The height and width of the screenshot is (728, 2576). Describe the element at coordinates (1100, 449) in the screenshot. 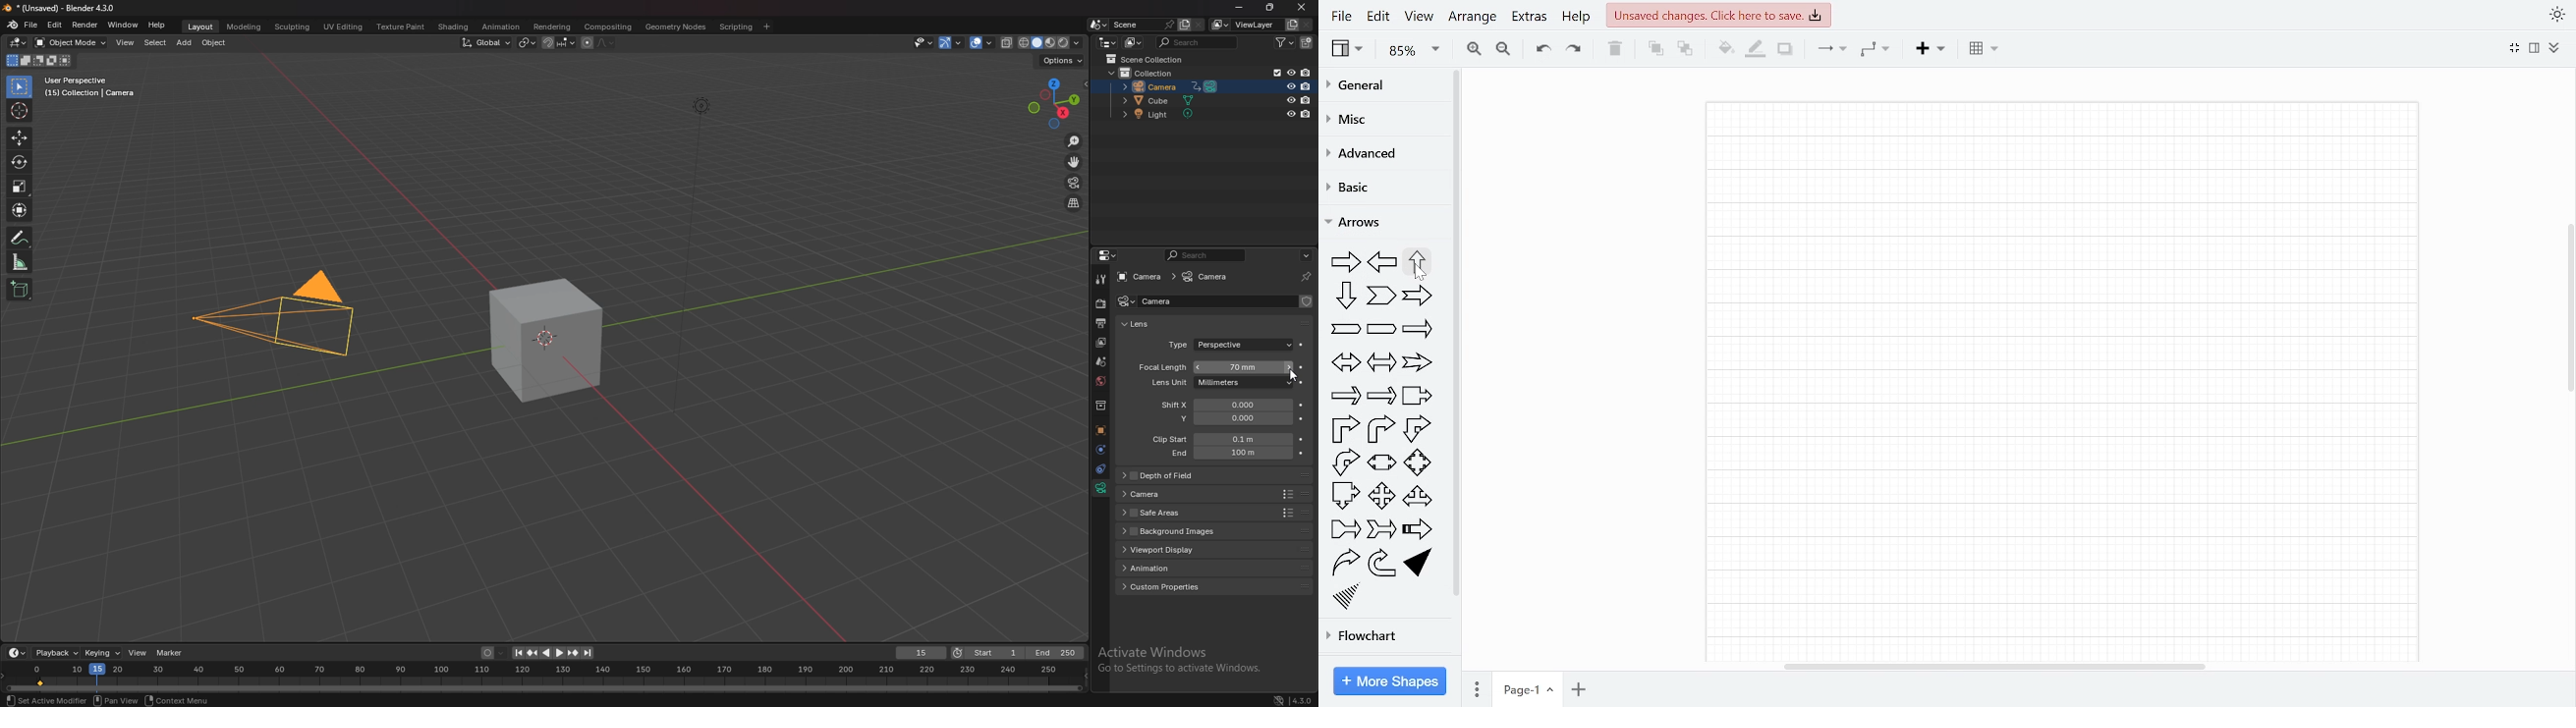

I see `physics` at that location.